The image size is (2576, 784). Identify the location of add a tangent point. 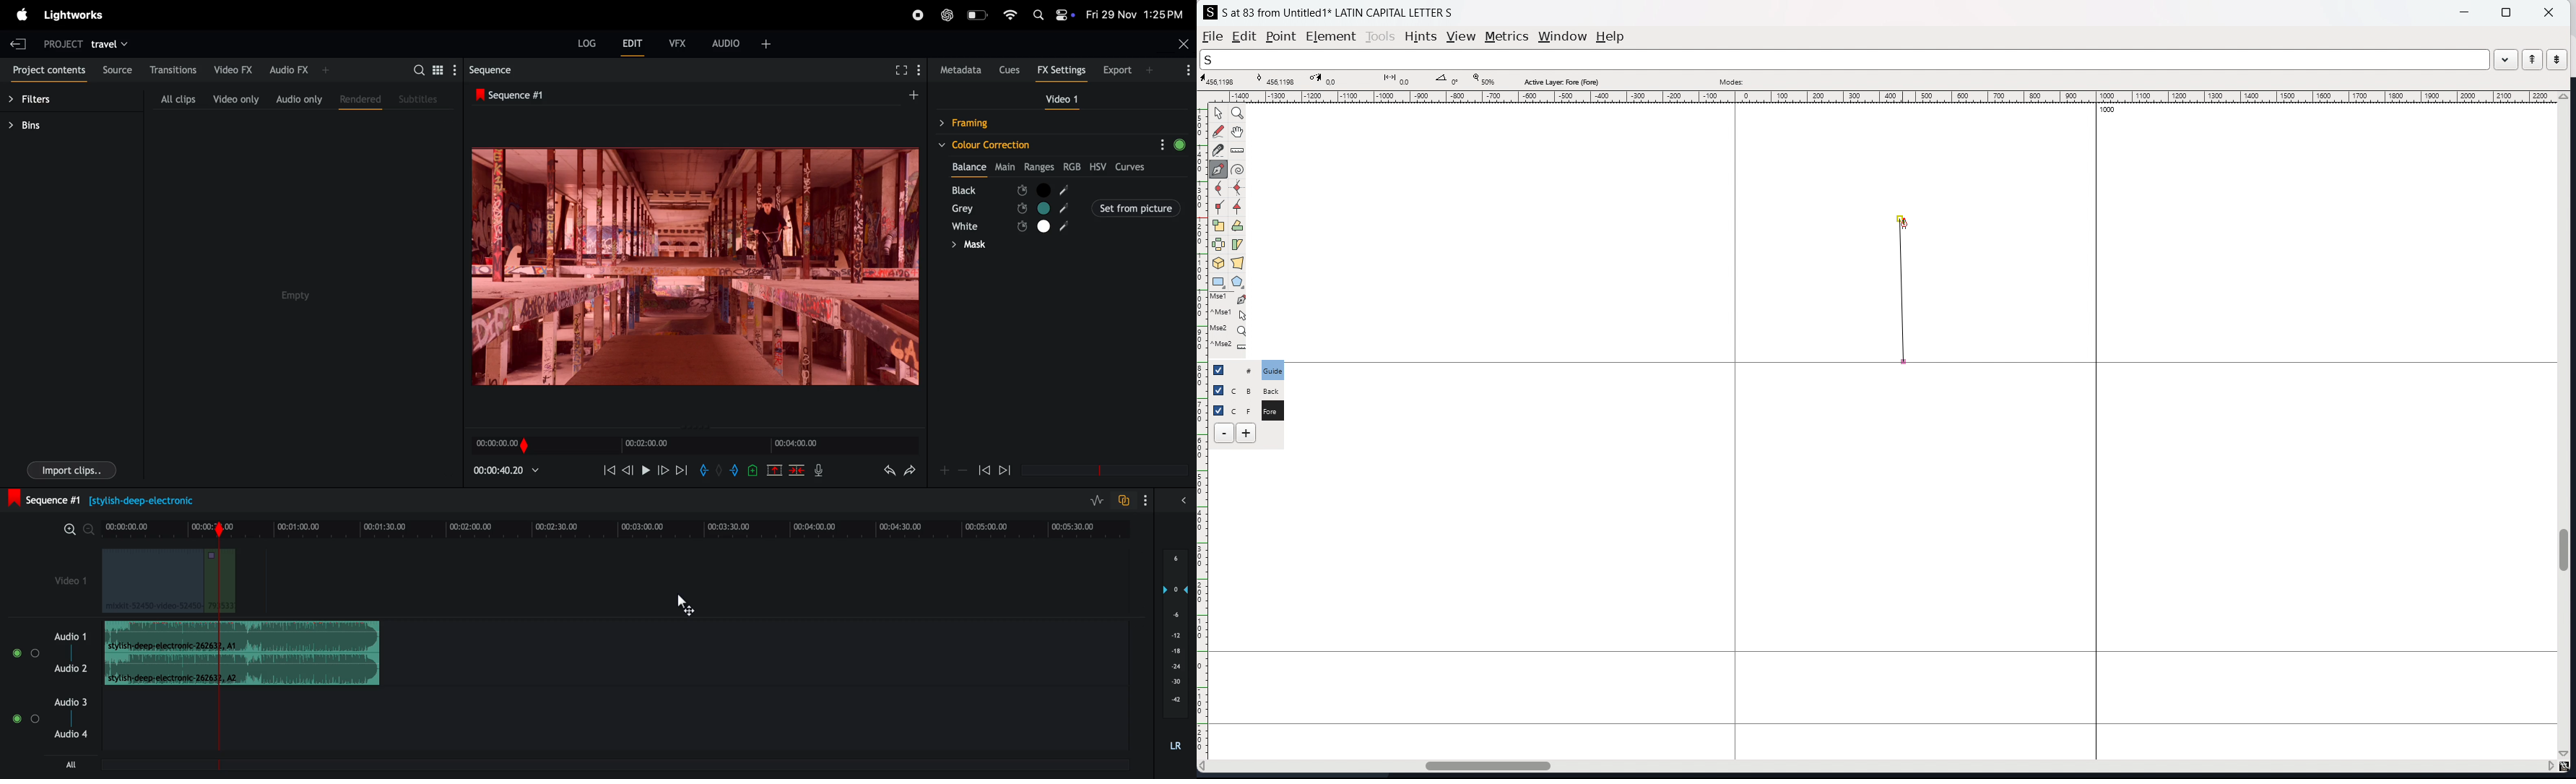
(1238, 207).